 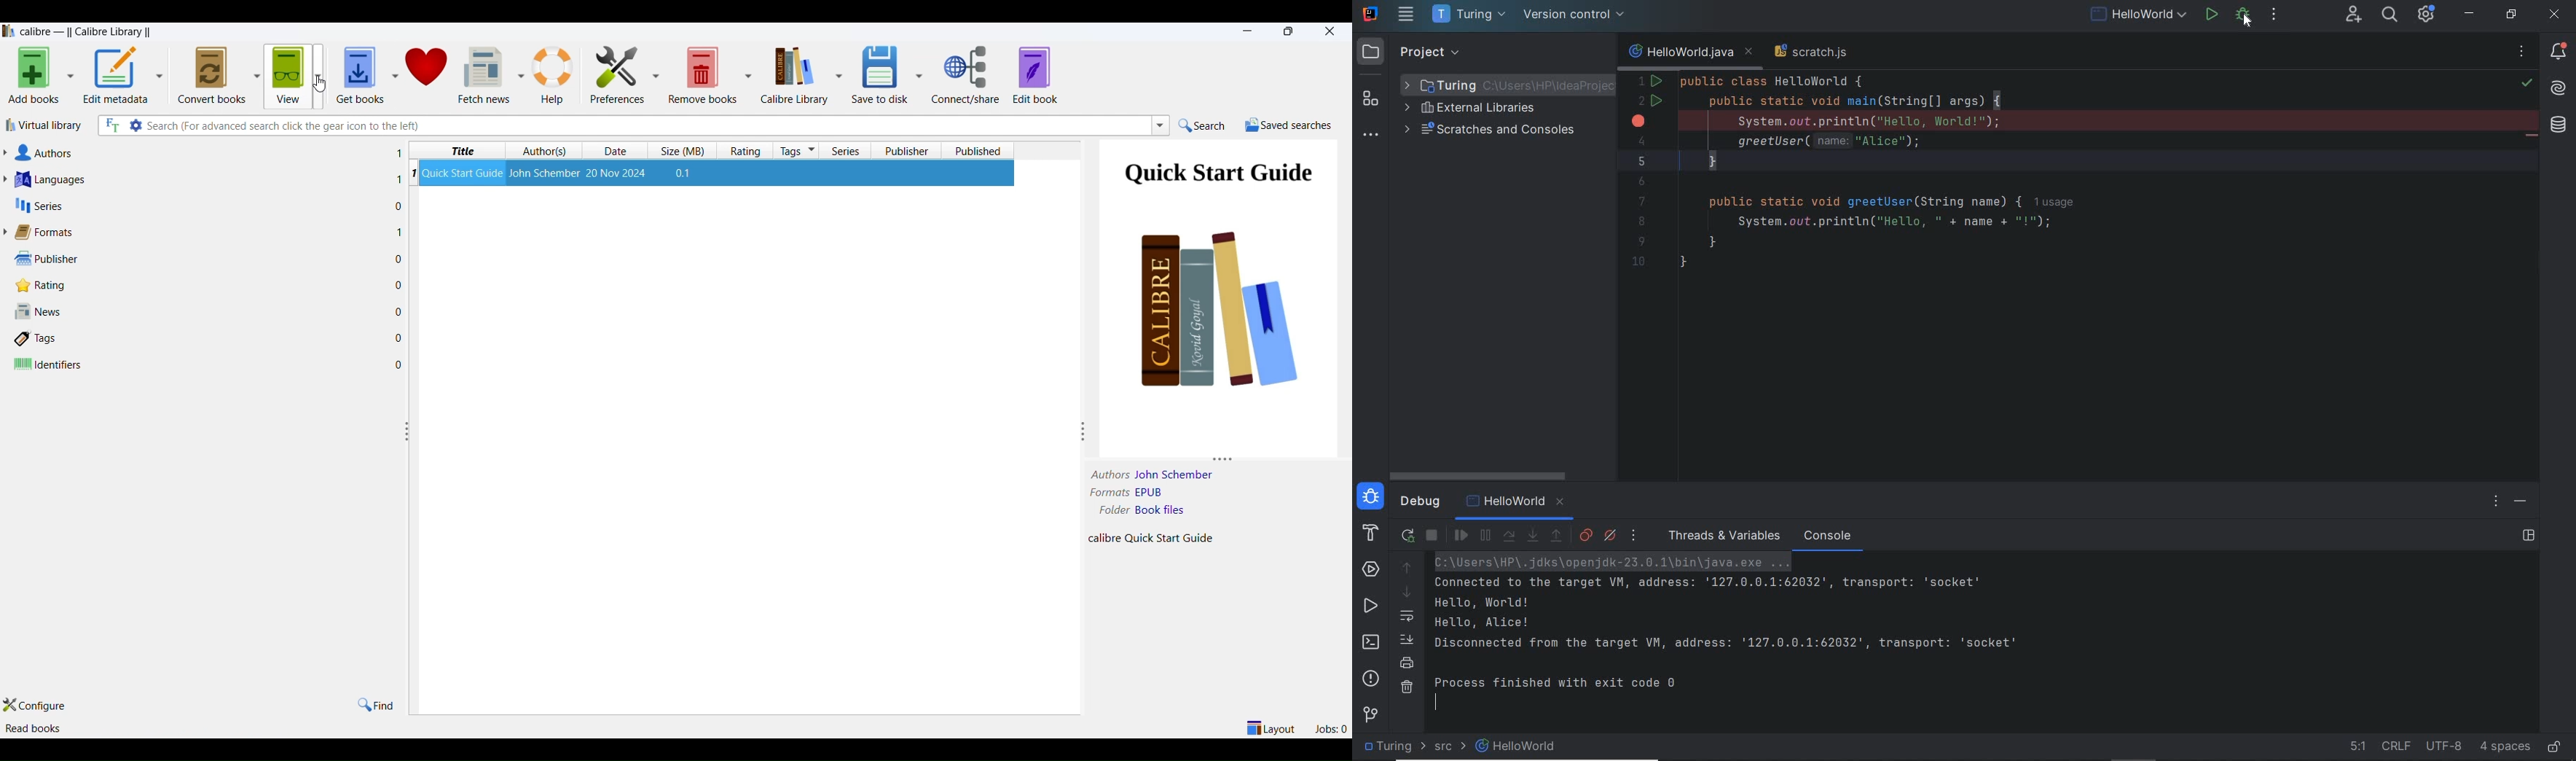 What do you see at coordinates (1039, 76) in the screenshot?
I see `edit book` at bounding box center [1039, 76].